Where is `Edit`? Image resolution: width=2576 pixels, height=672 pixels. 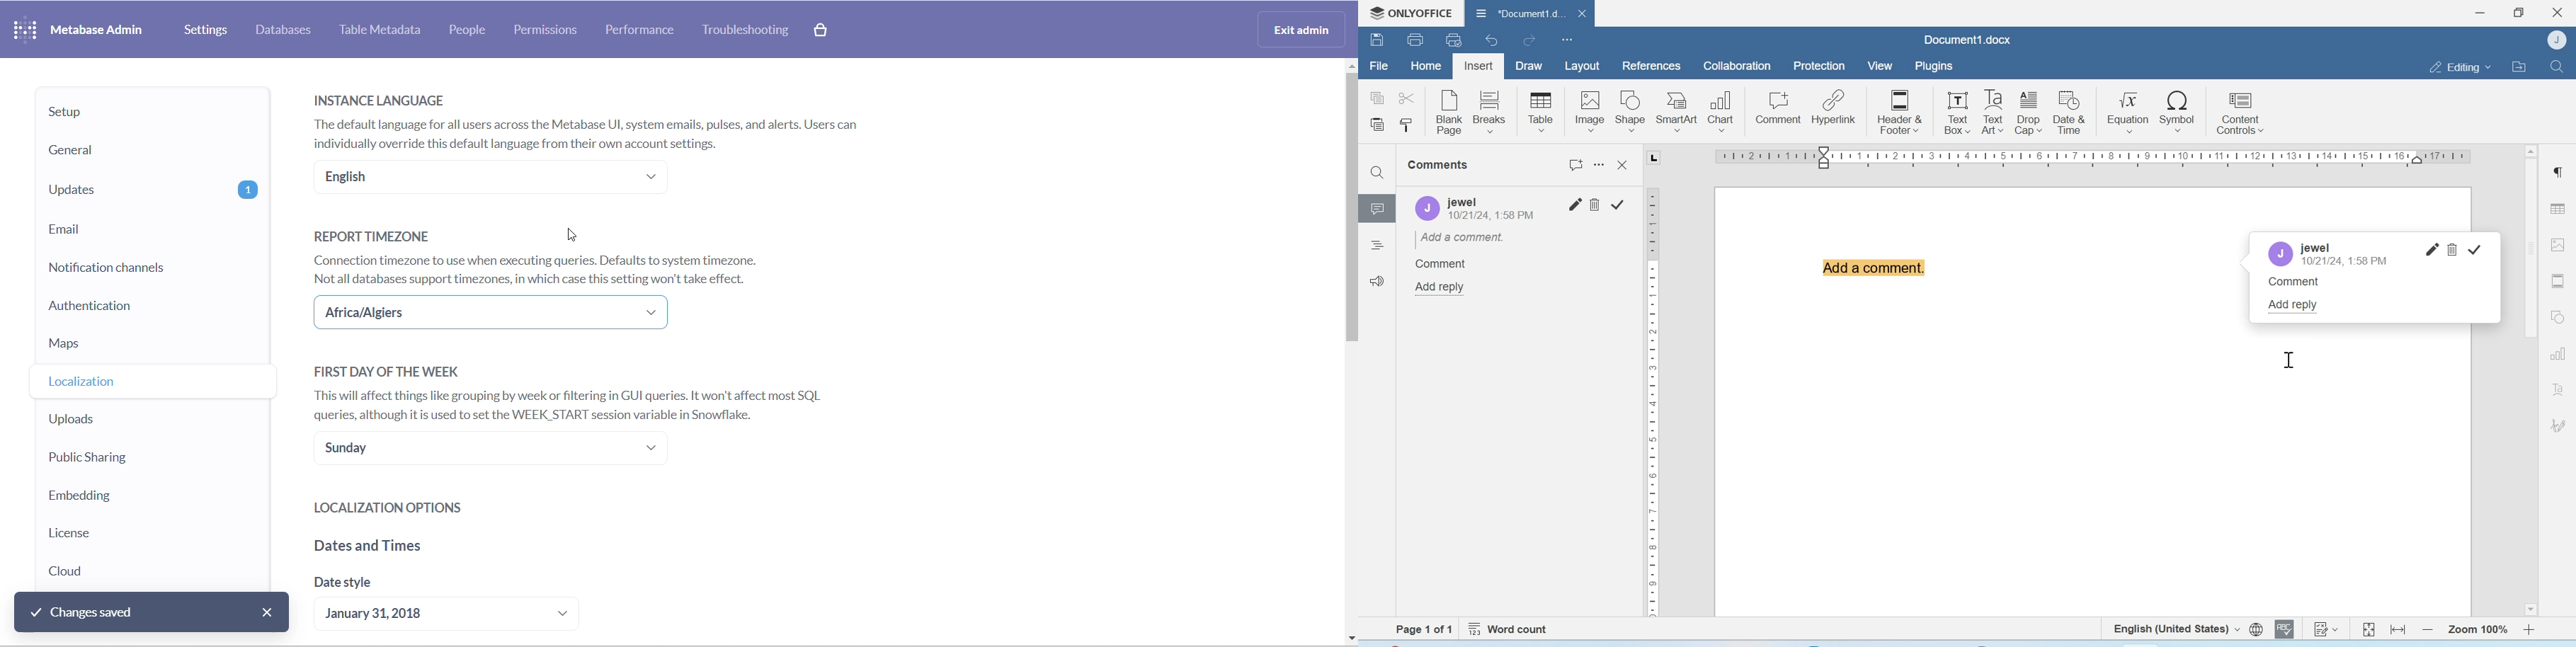 Edit is located at coordinates (1576, 204).